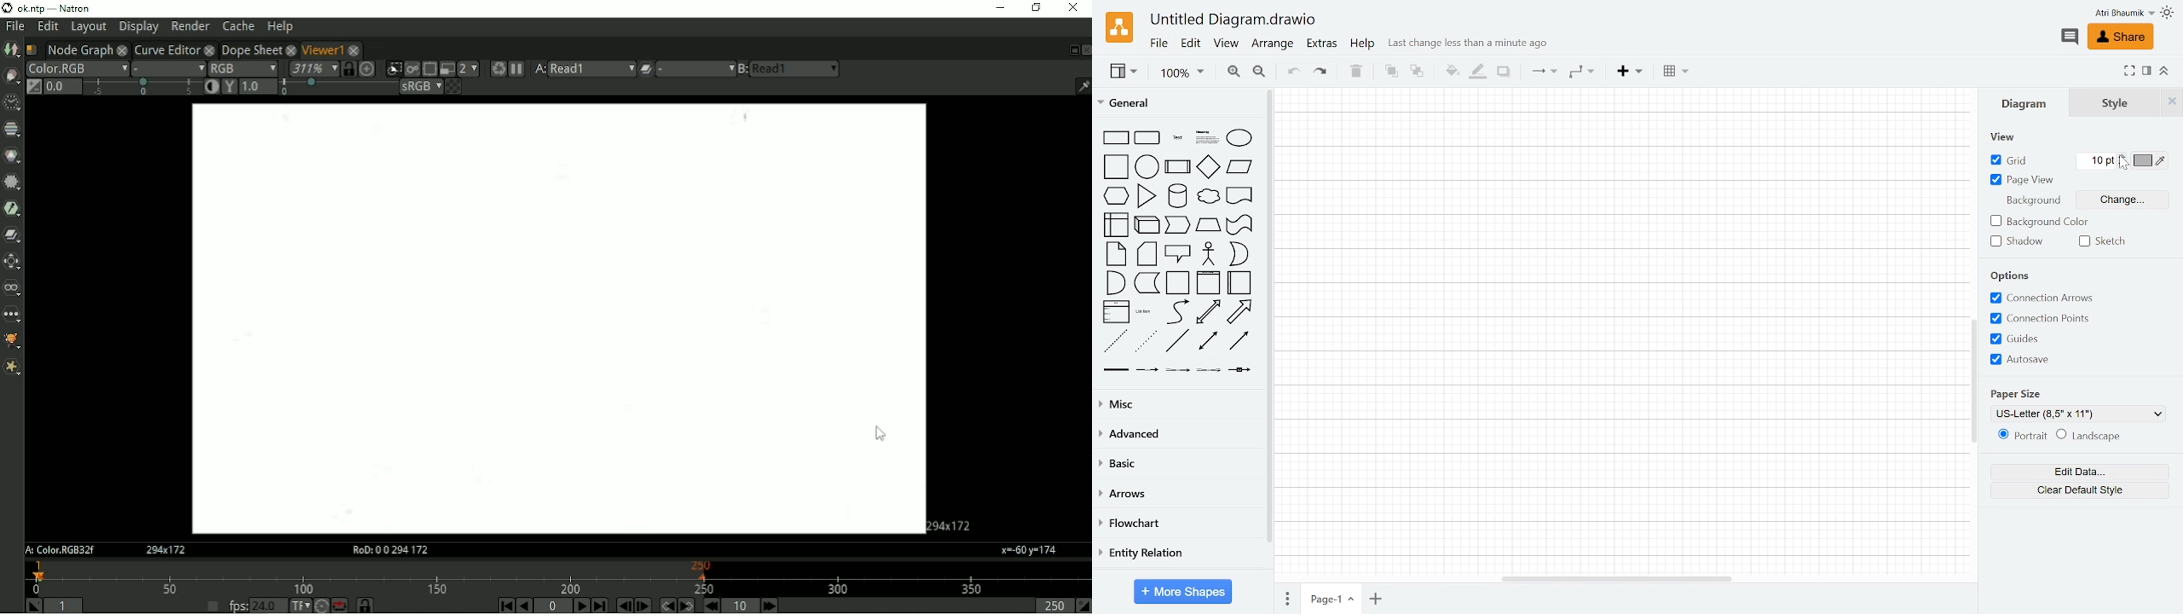 Image resolution: width=2184 pixels, height=616 pixels. What do you see at coordinates (1133, 104) in the screenshot?
I see `General` at bounding box center [1133, 104].